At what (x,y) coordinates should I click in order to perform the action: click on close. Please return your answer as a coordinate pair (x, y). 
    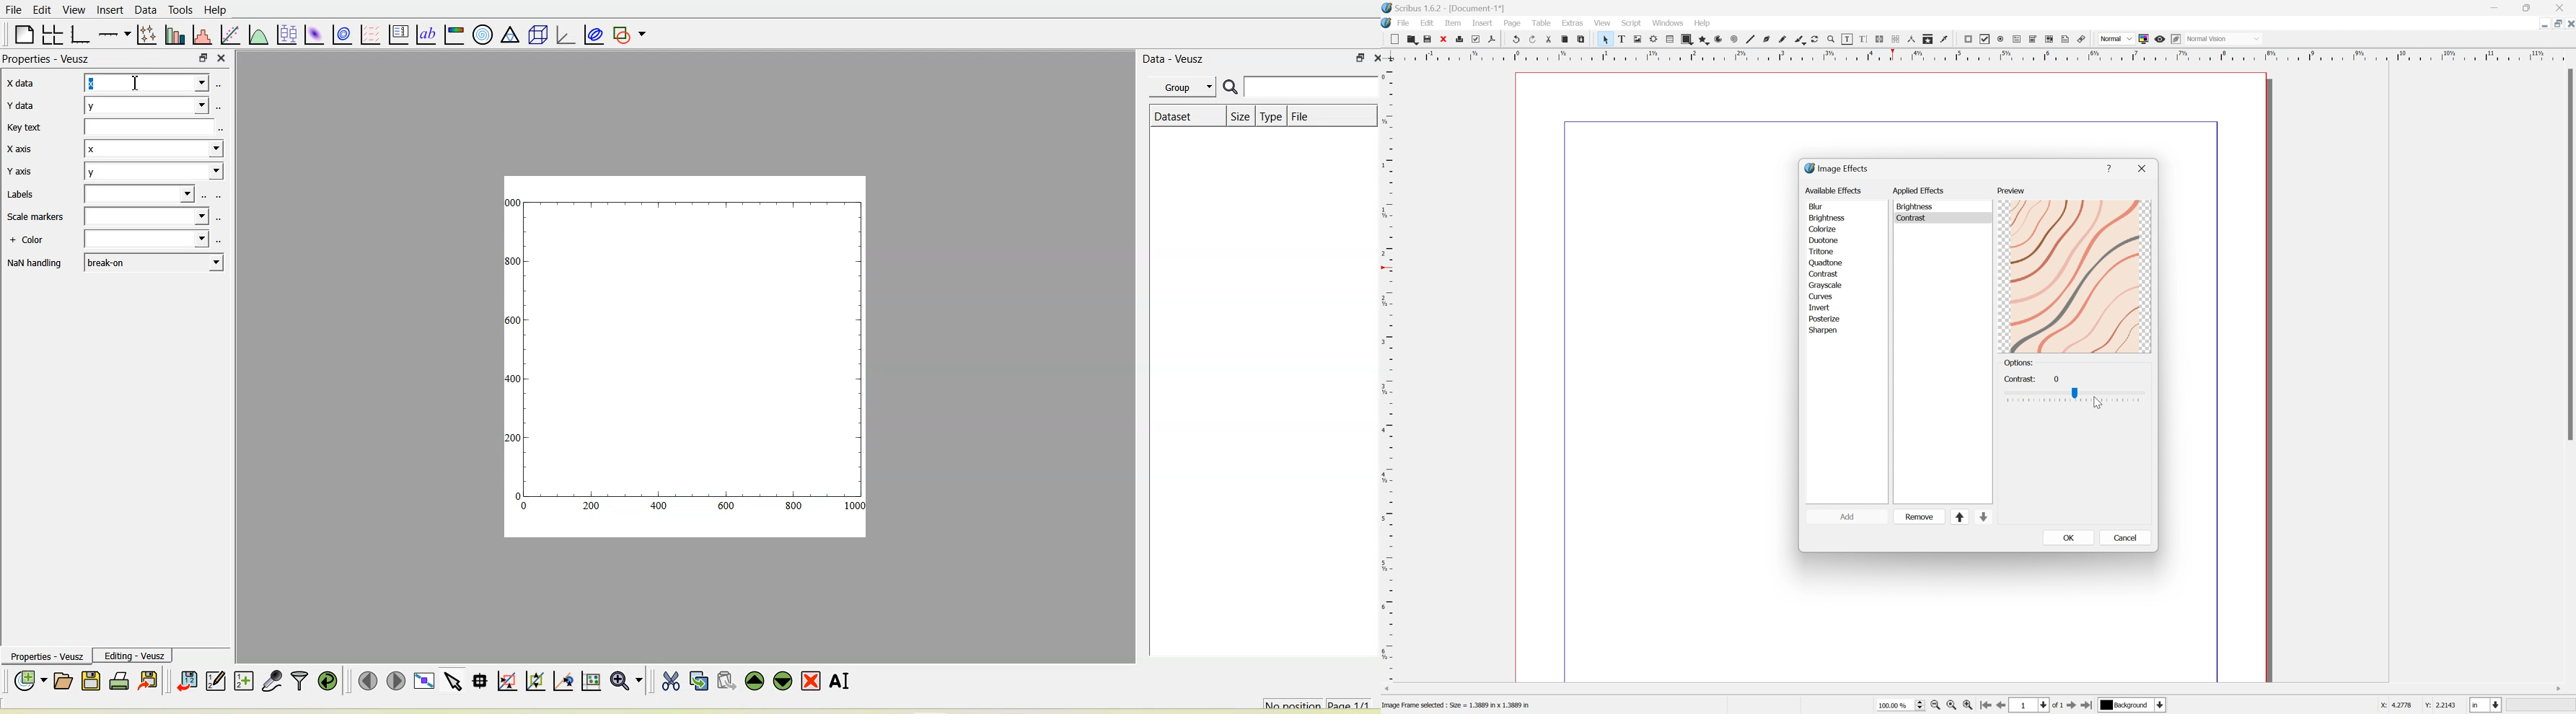
    Looking at the image, I should click on (222, 58).